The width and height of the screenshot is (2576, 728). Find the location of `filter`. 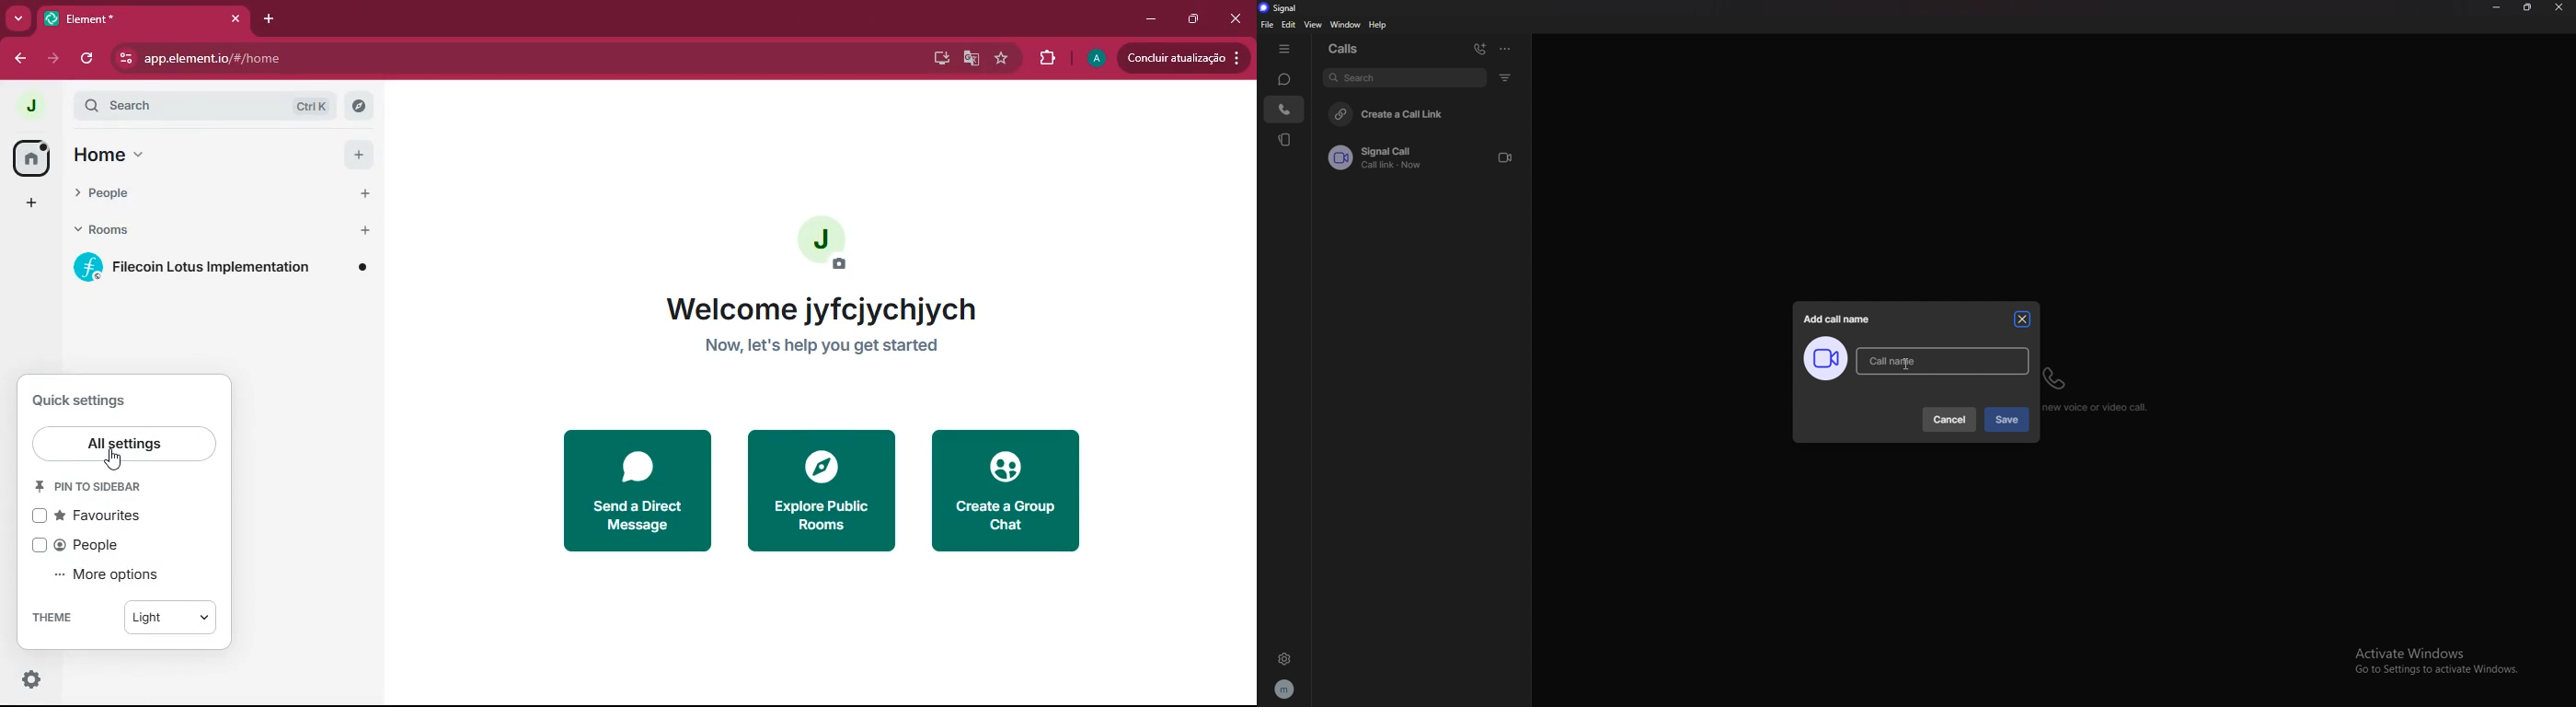

filter is located at coordinates (1507, 77).